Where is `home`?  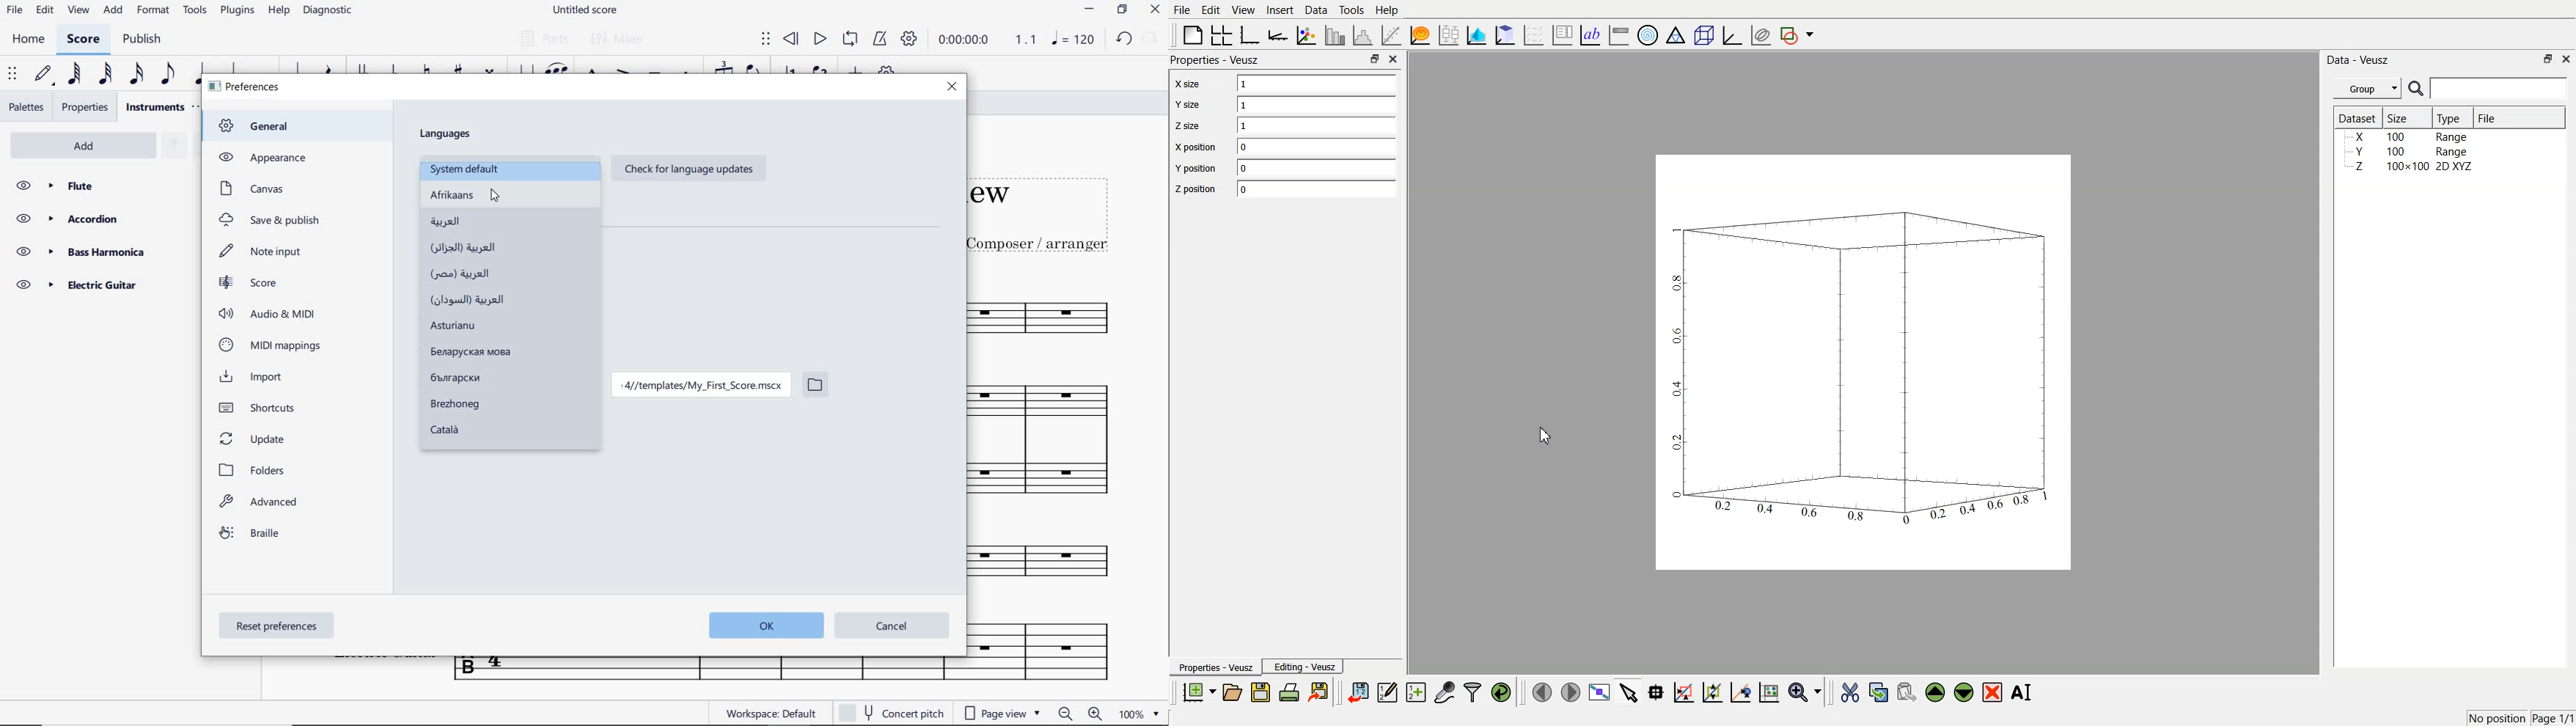
home is located at coordinates (29, 40).